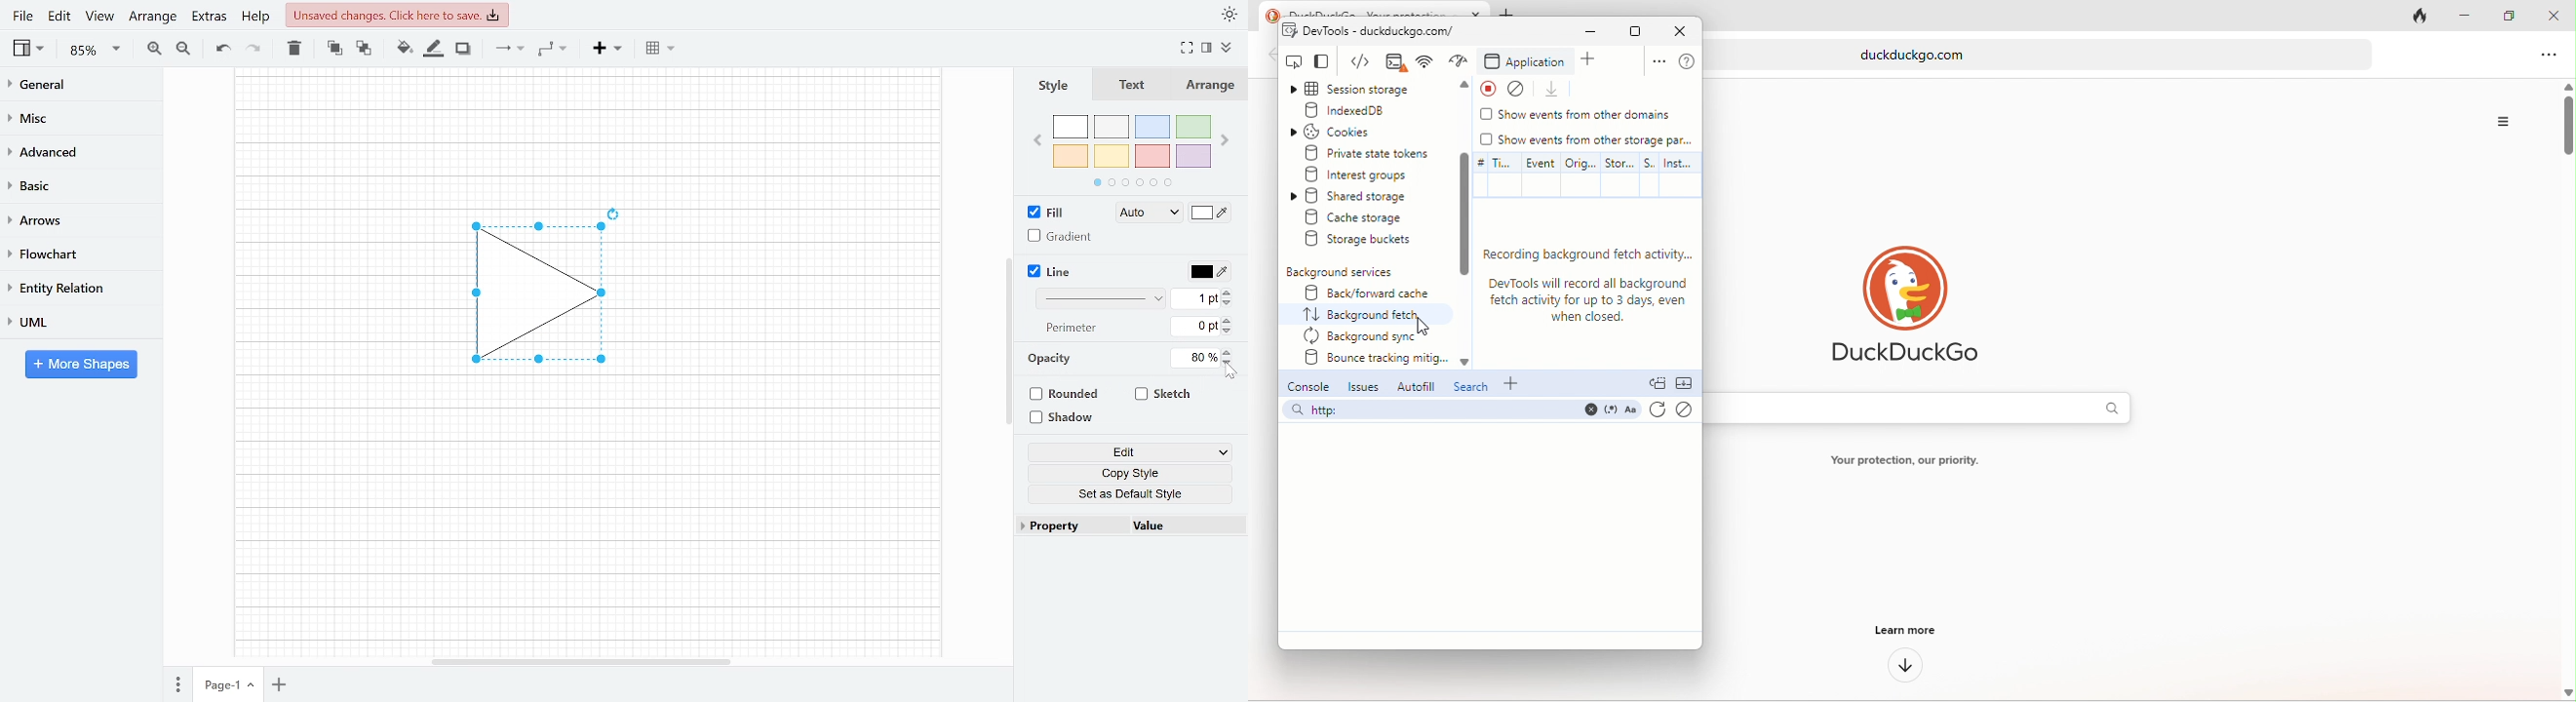 The width and height of the screenshot is (2576, 728). What do you see at coordinates (1068, 329) in the screenshot?
I see `Perimeter` at bounding box center [1068, 329].